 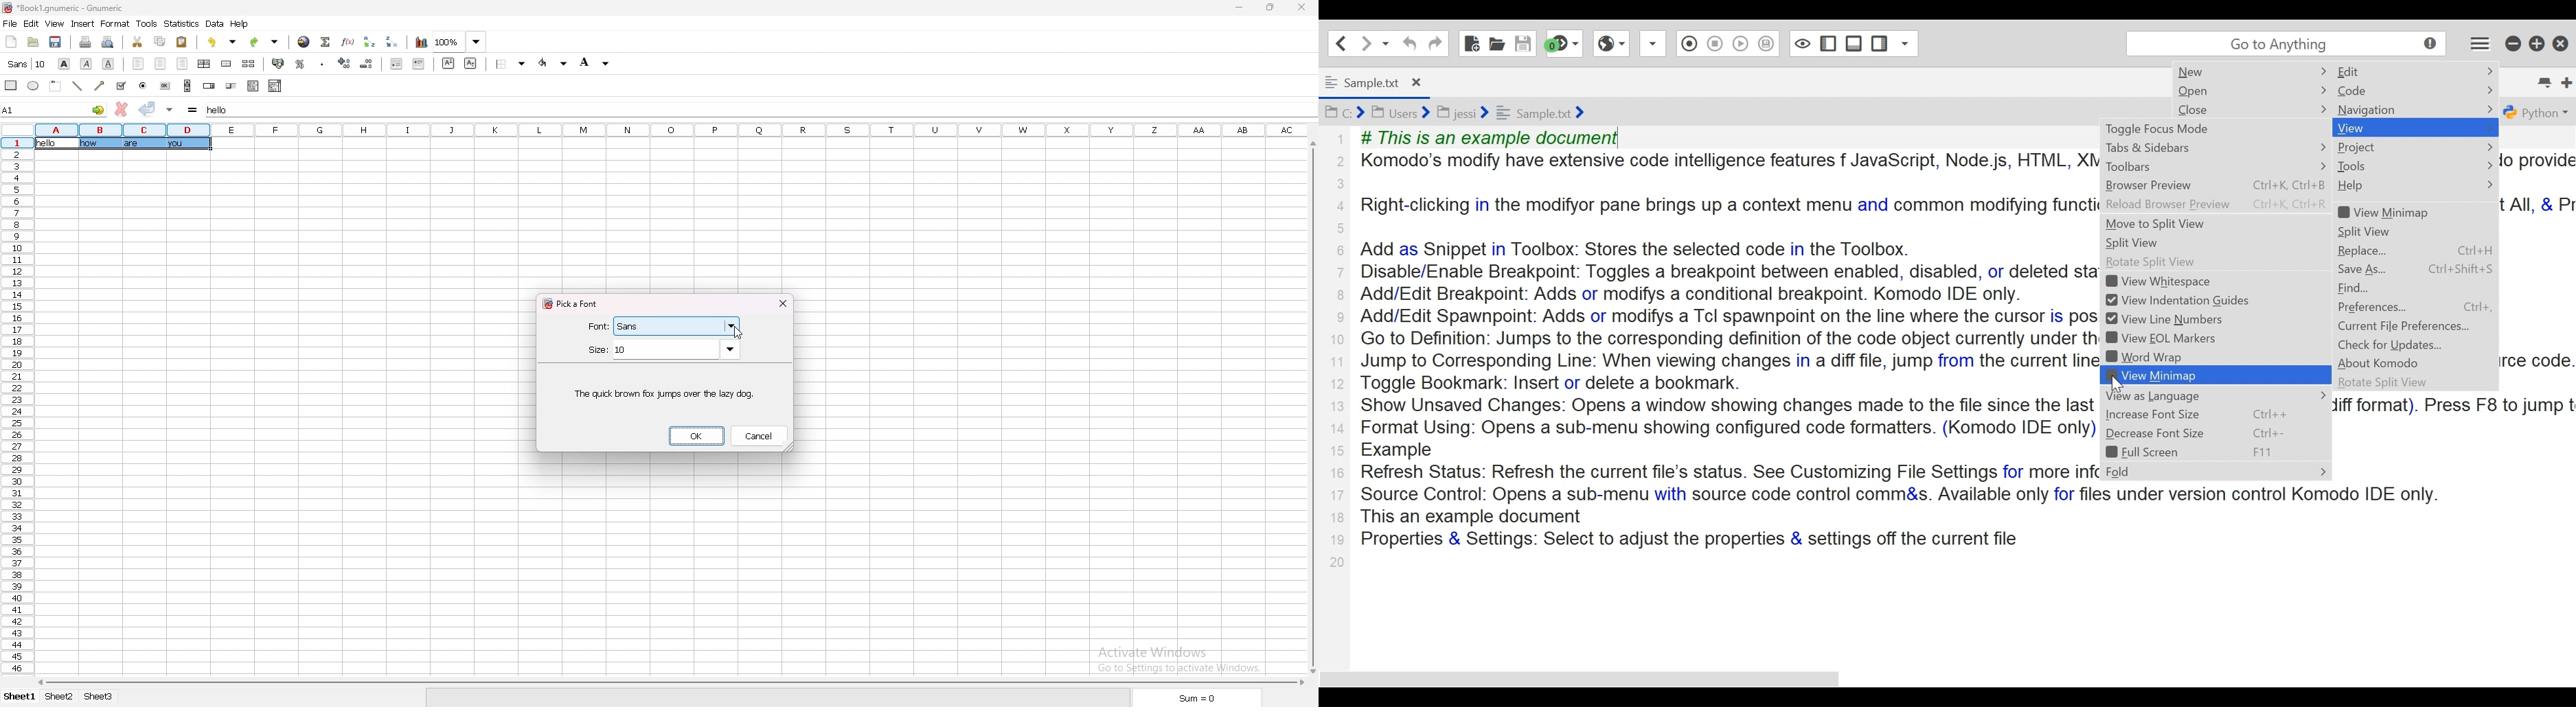 What do you see at coordinates (460, 42) in the screenshot?
I see `zoom` at bounding box center [460, 42].